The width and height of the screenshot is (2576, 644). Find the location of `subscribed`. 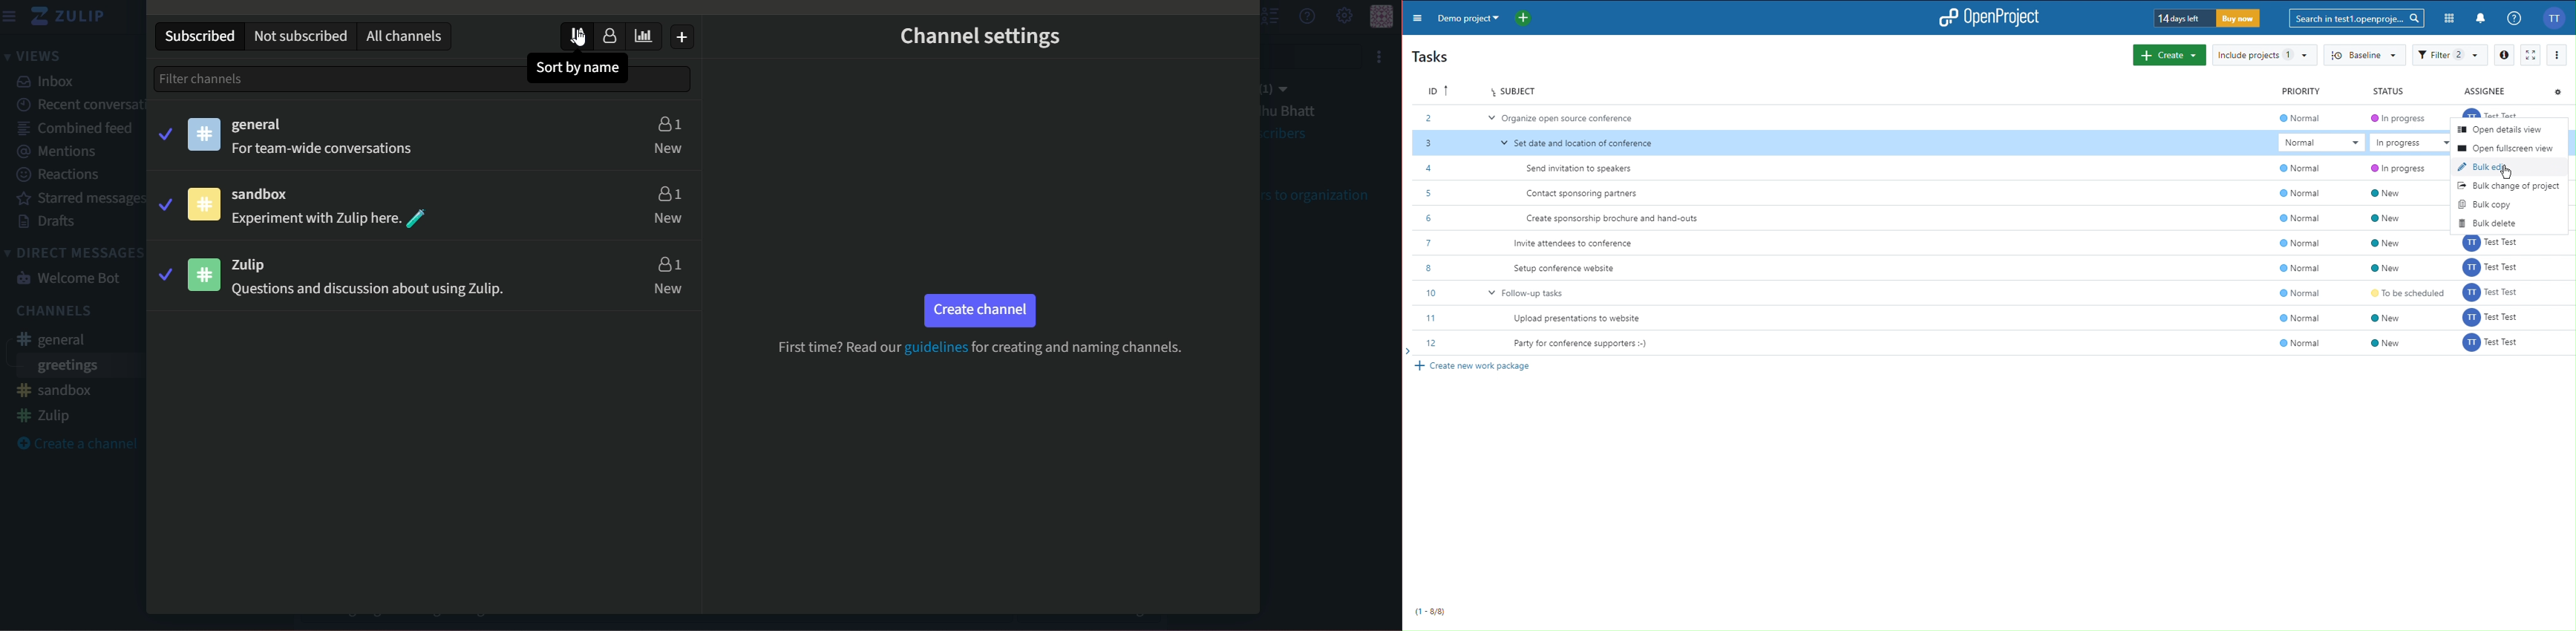

subscribed is located at coordinates (201, 36).